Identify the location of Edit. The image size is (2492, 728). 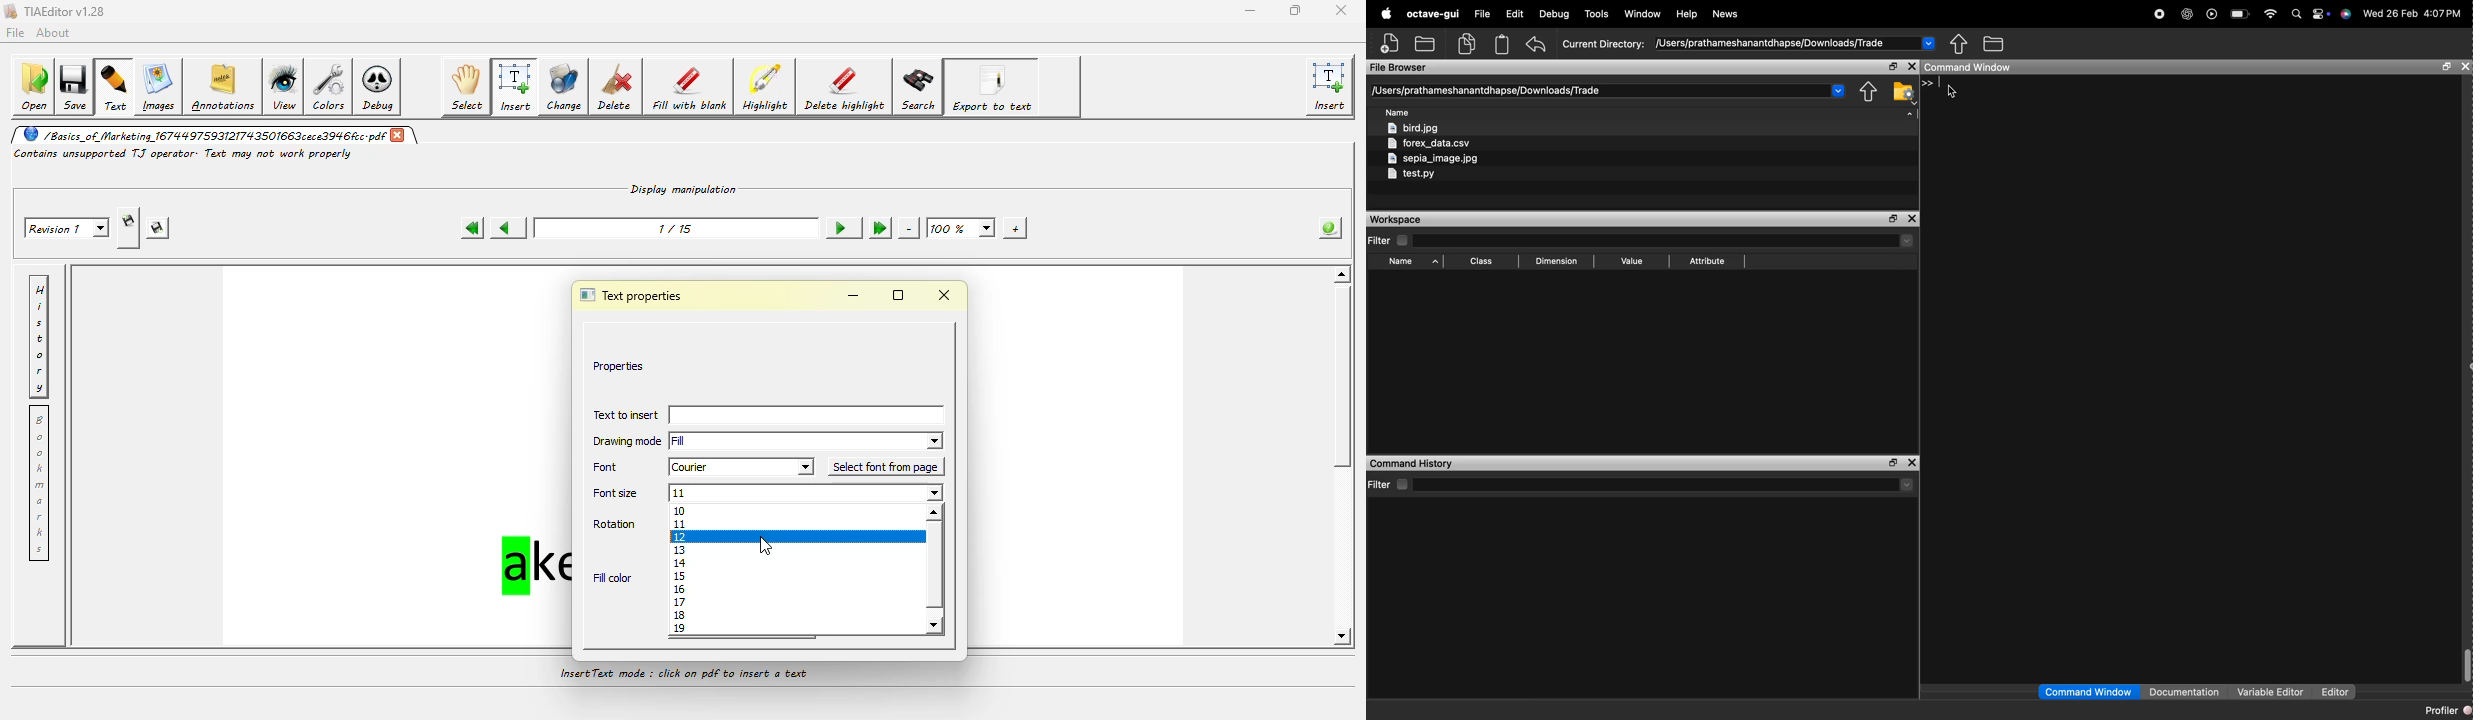
(1514, 14).